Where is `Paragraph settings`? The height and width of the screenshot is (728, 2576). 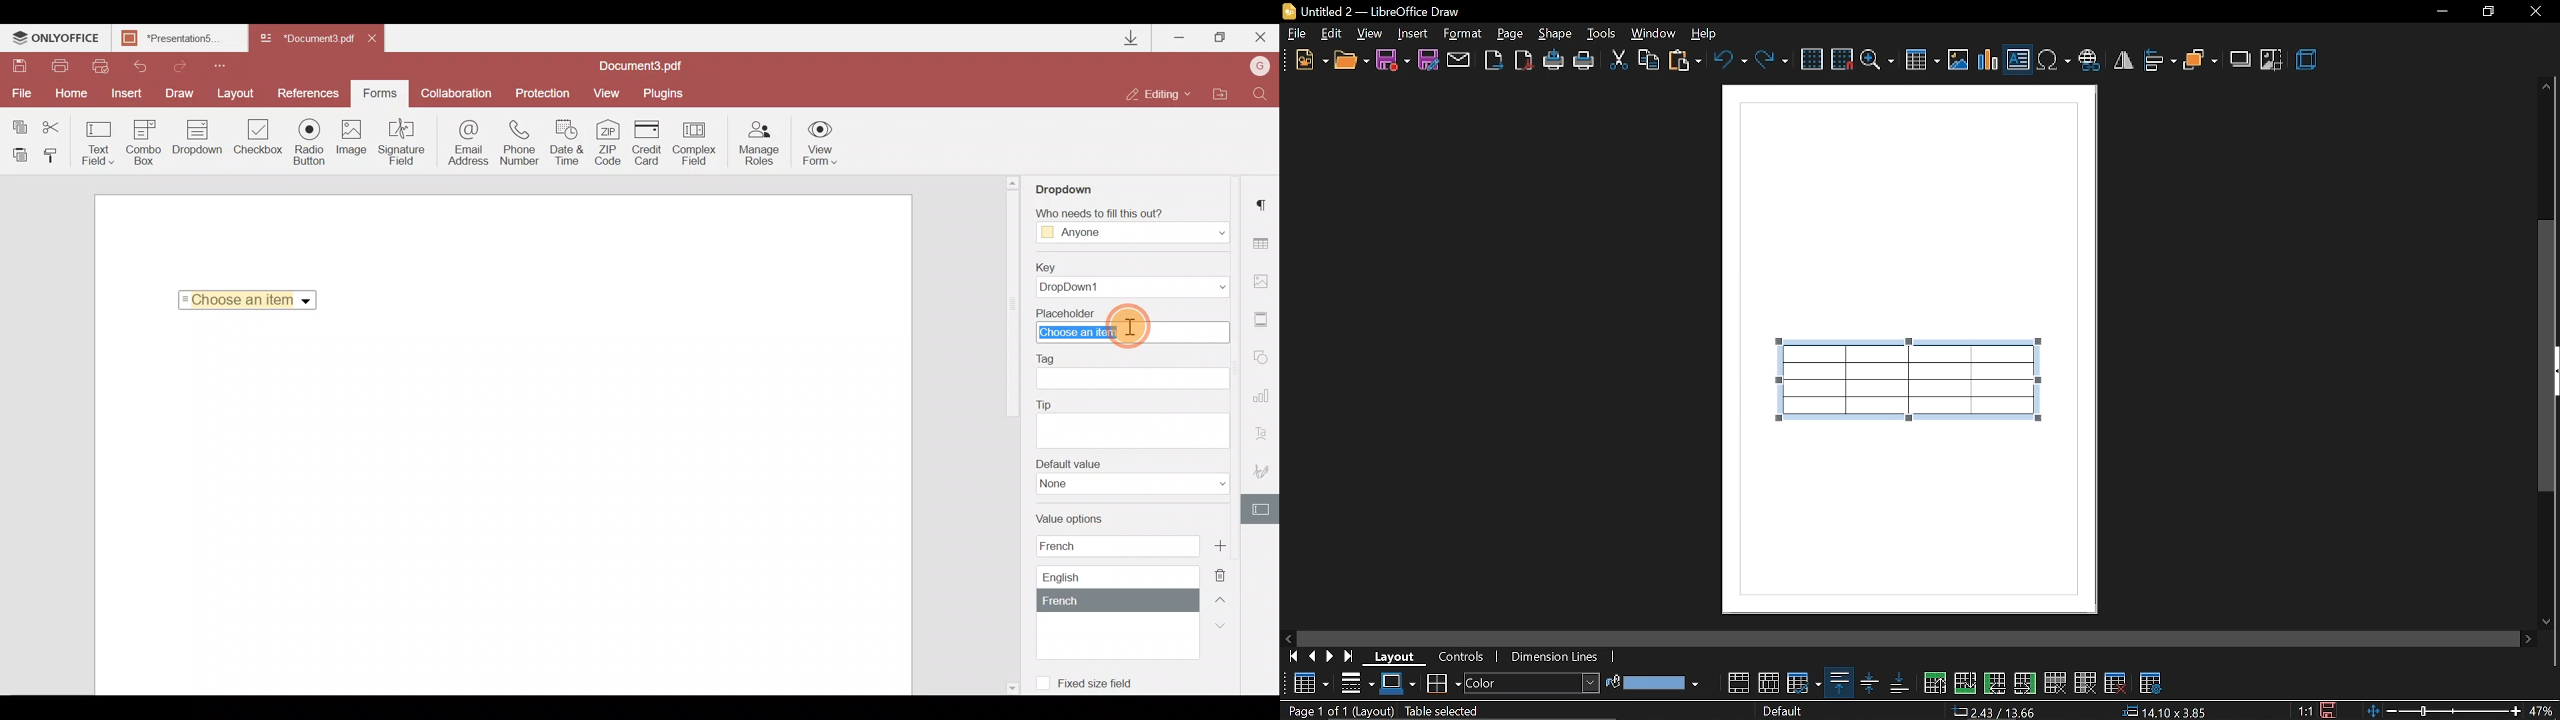
Paragraph settings is located at coordinates (1264, 201).